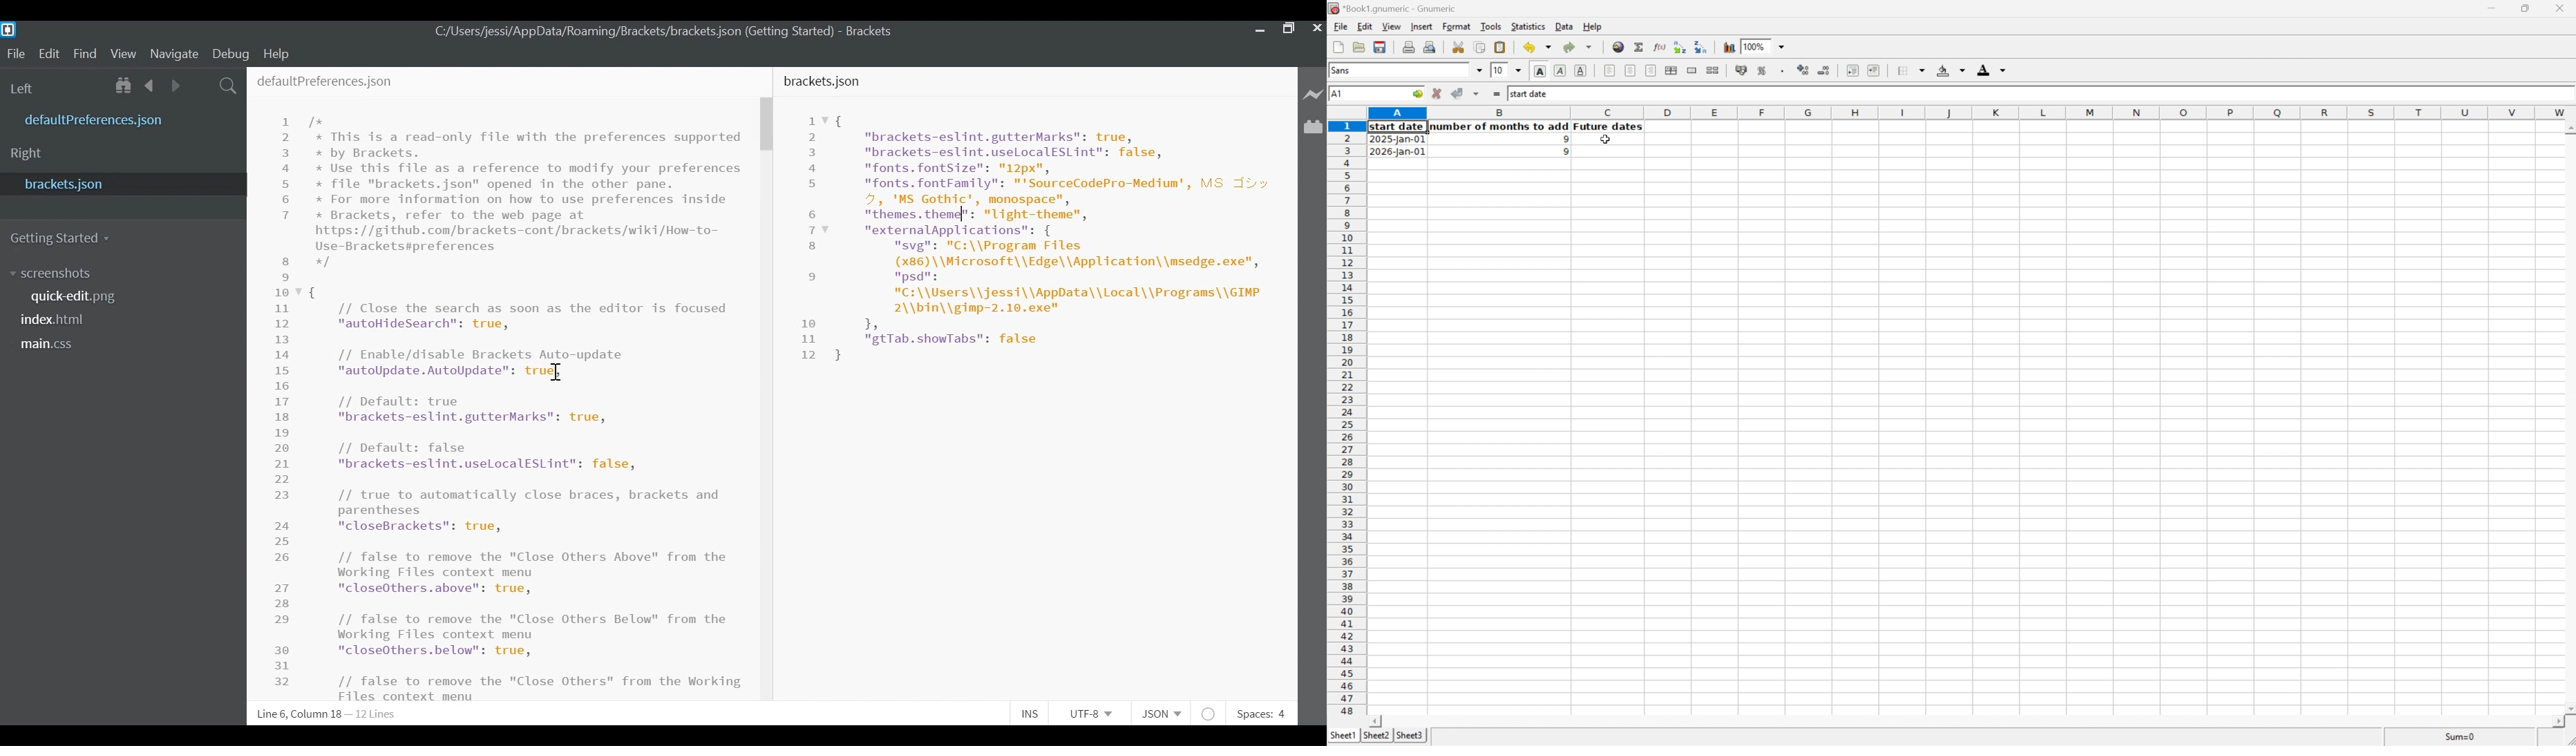  Describe the element at coordinates (1496, 93) in the screenshot. I see `Enter formula` at that location.